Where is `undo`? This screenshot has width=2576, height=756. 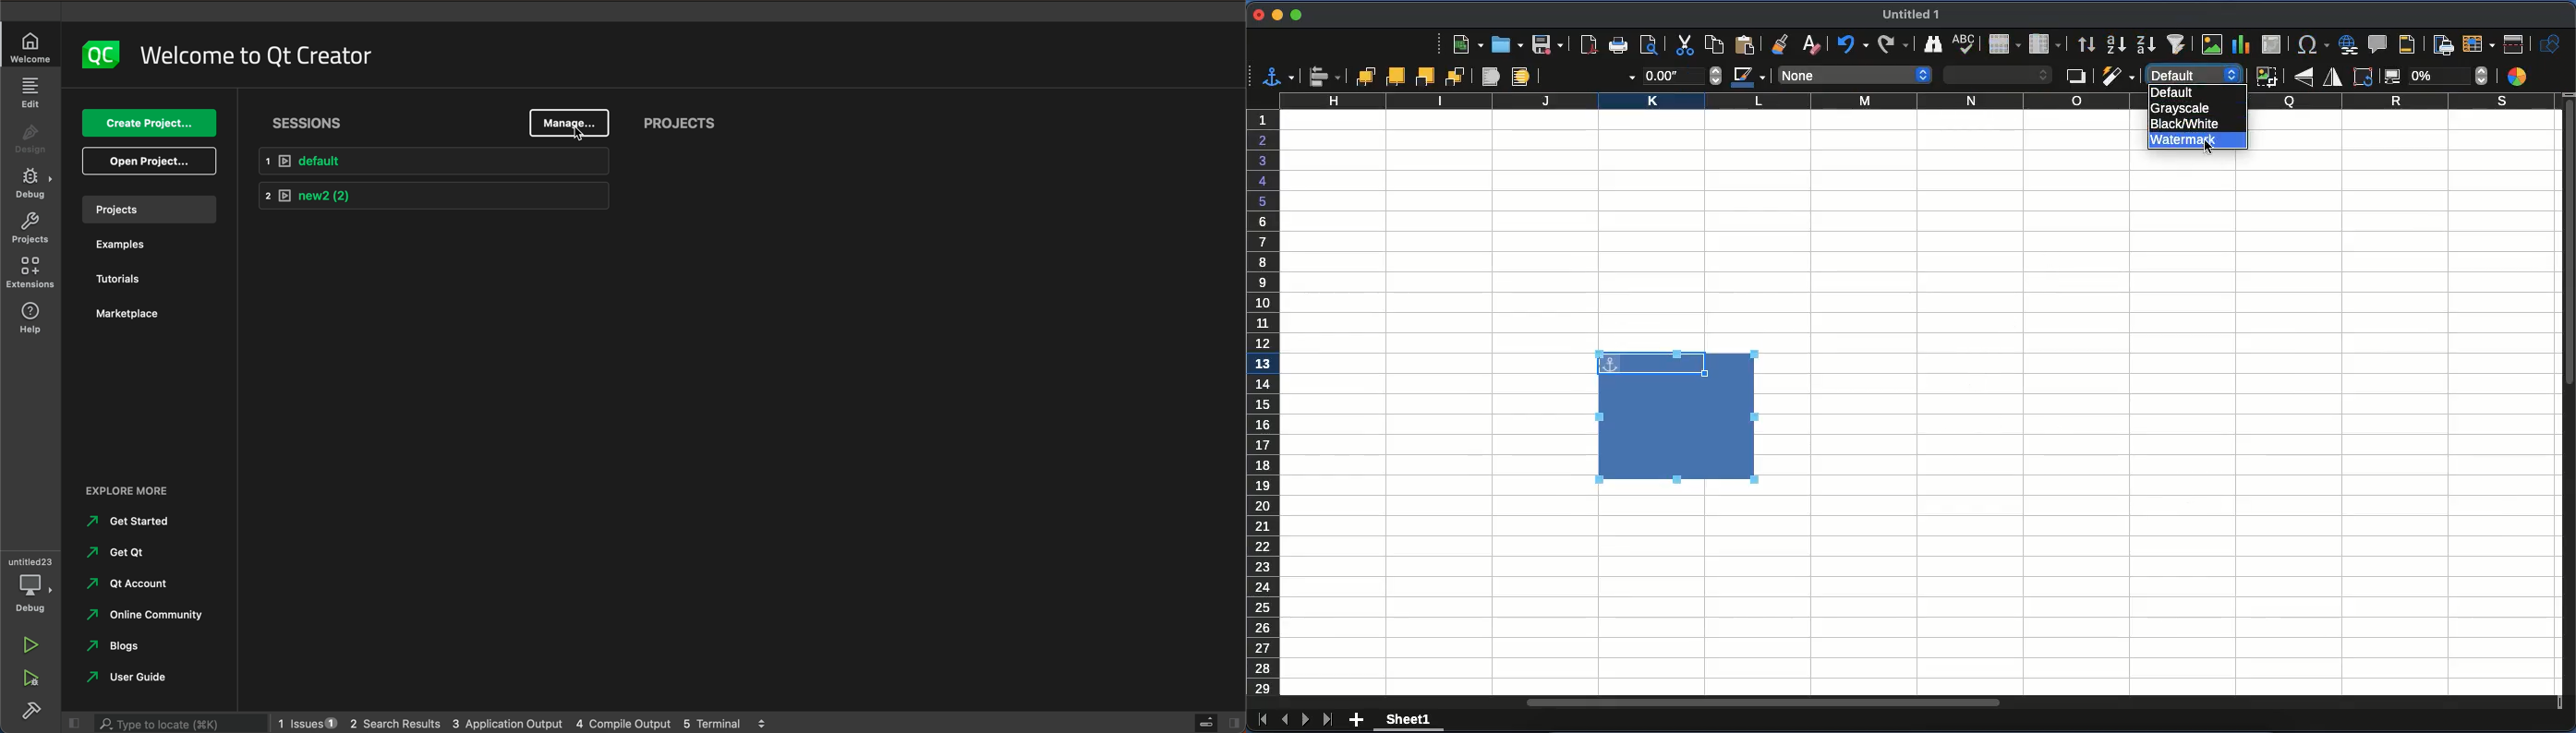 undo is located at coordinates (1854, 43).